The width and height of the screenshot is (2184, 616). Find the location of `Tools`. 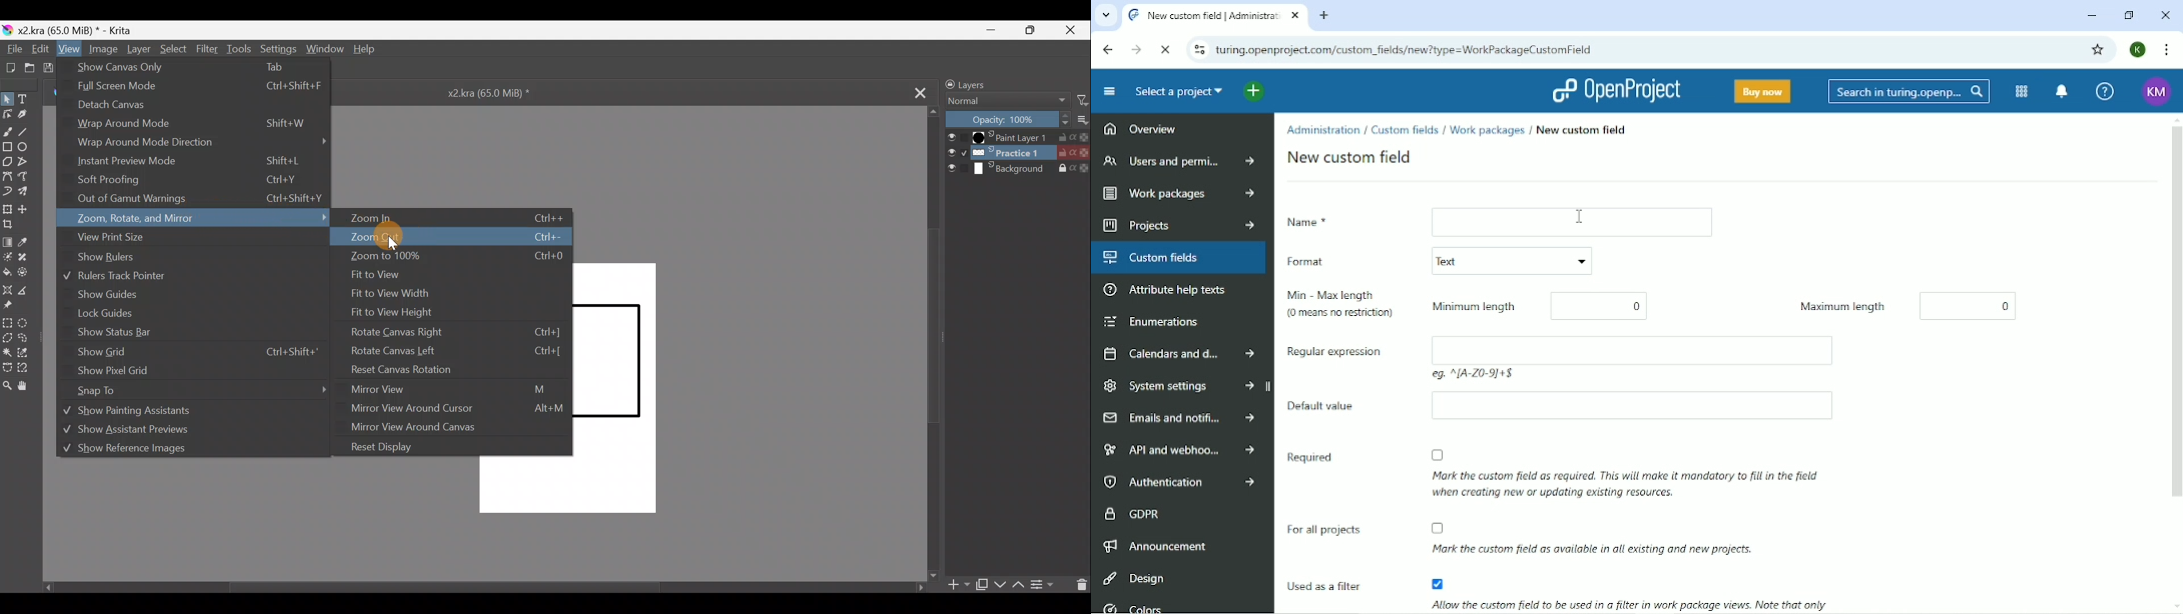

Tools is located at coordinates (239, 49).